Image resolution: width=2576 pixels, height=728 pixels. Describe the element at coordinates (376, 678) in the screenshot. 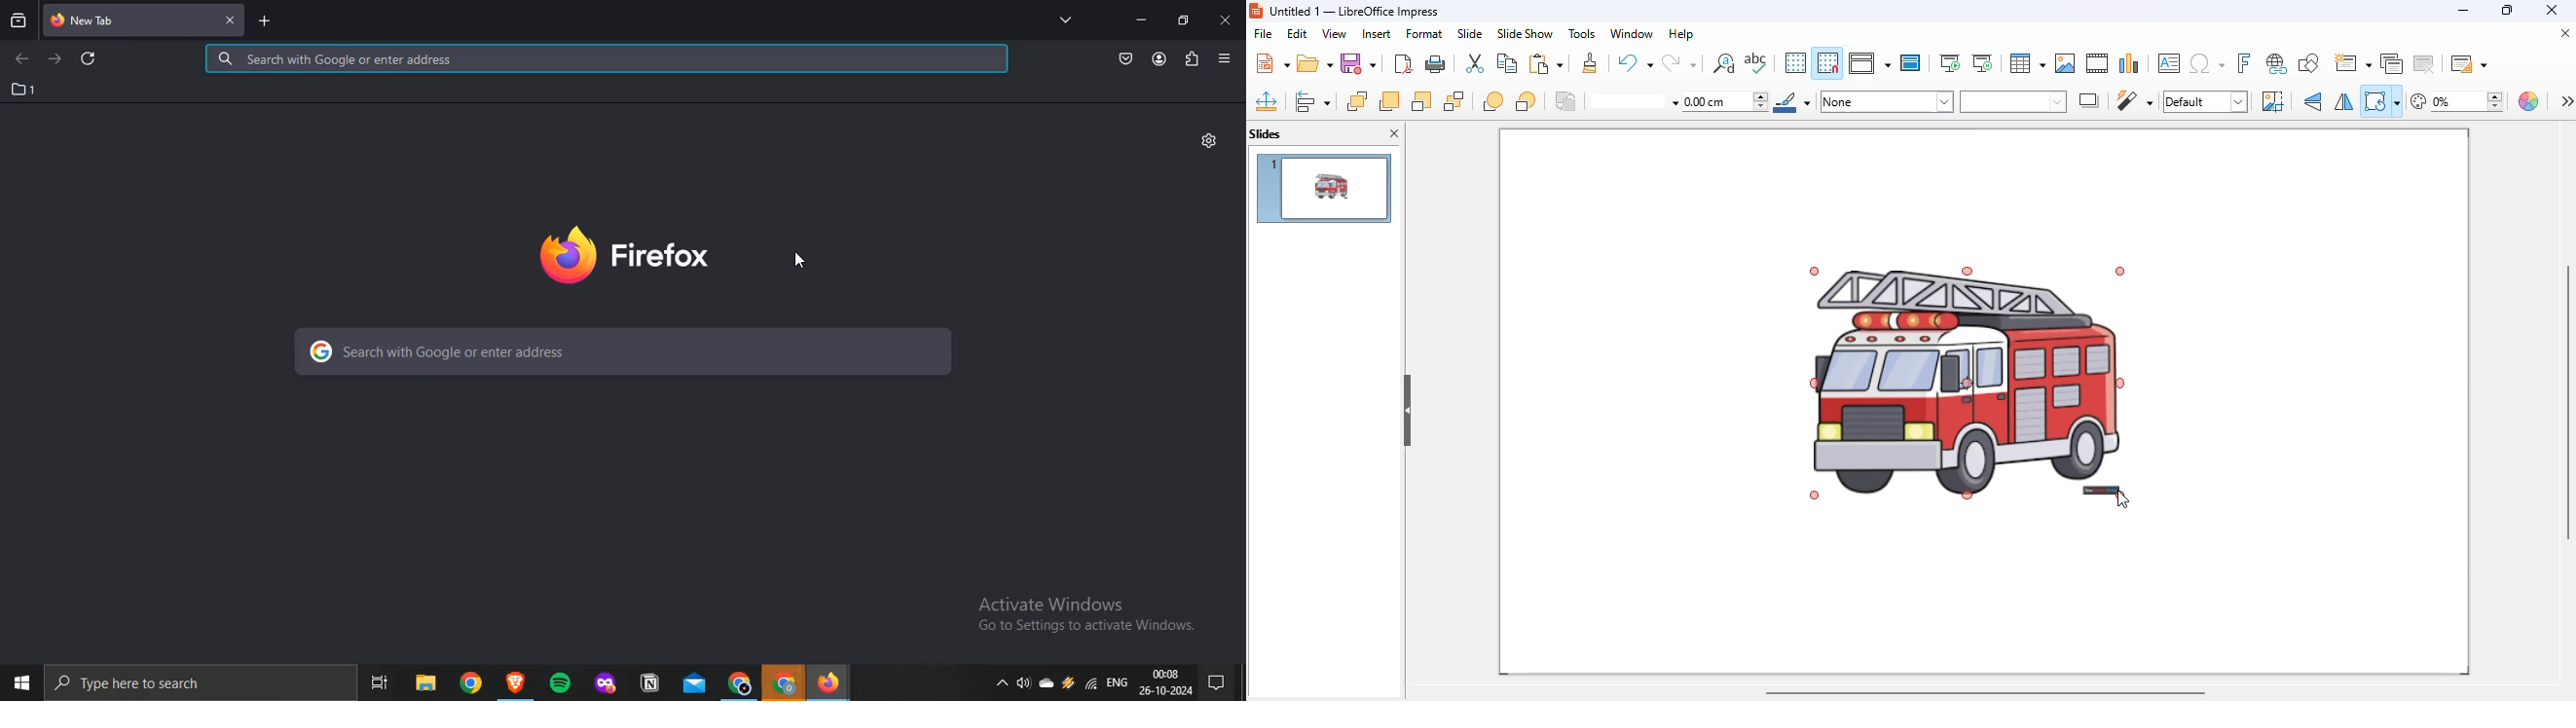

I see `` at that location.